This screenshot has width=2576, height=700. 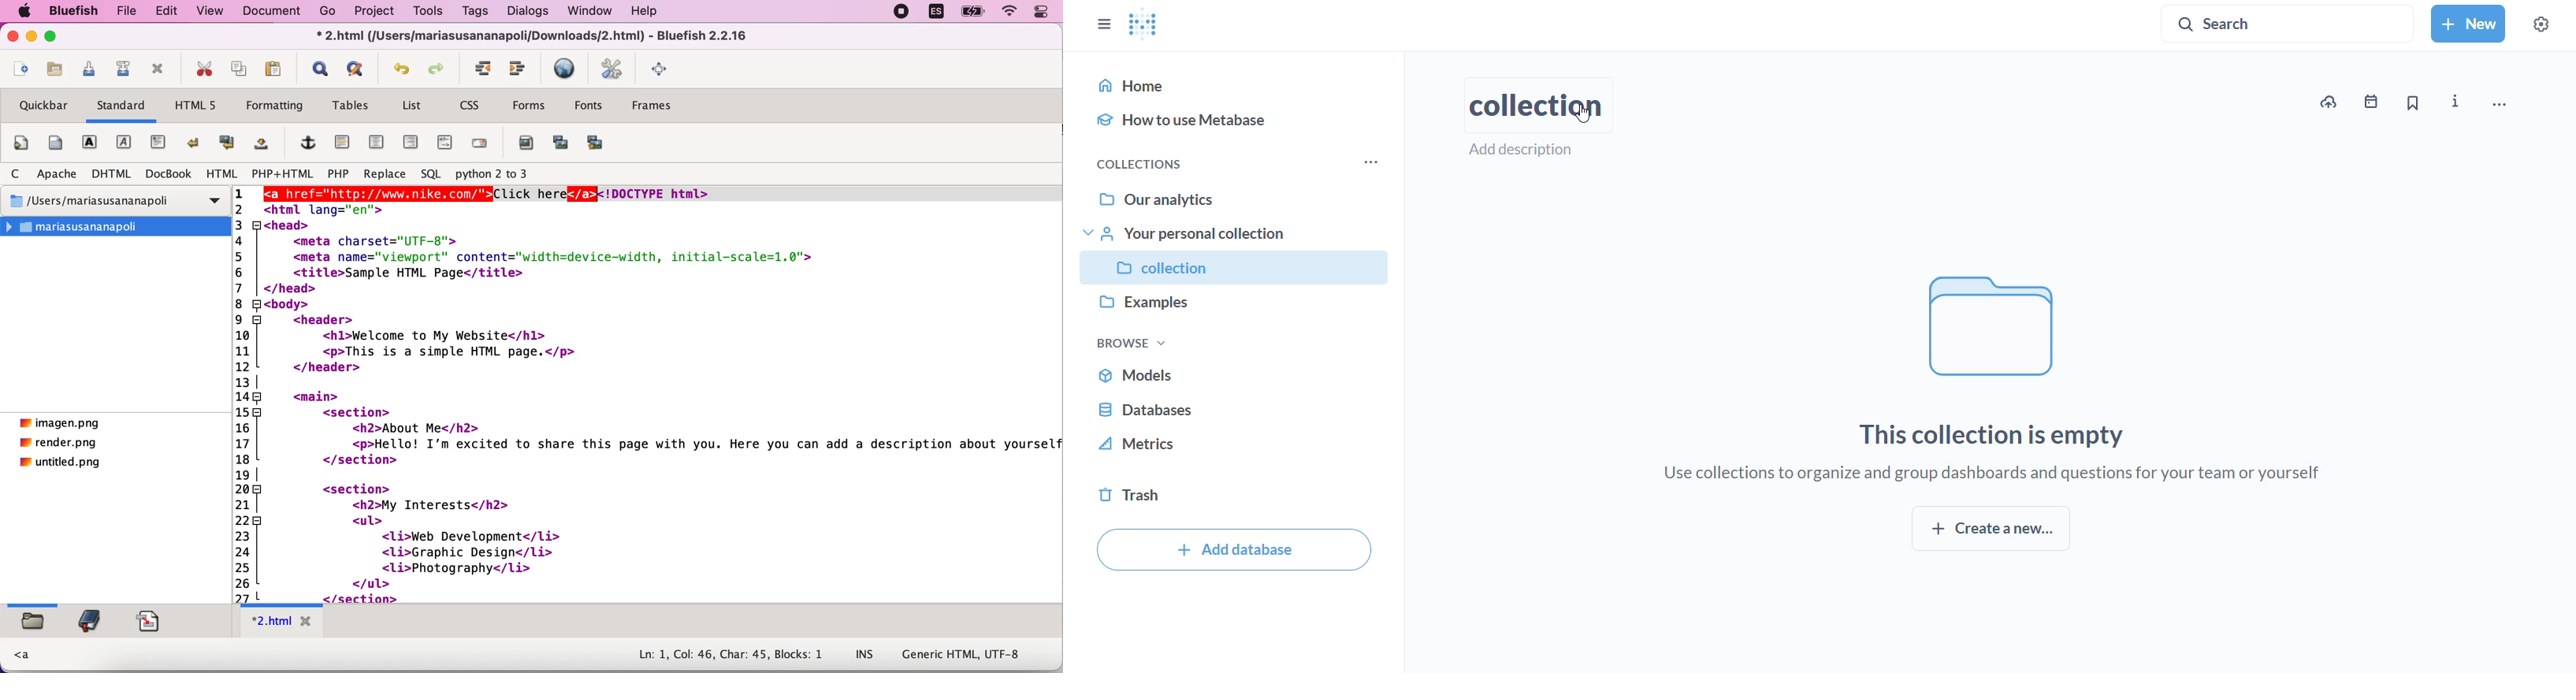 I want to click on maximize, so click(x=56, y=37).